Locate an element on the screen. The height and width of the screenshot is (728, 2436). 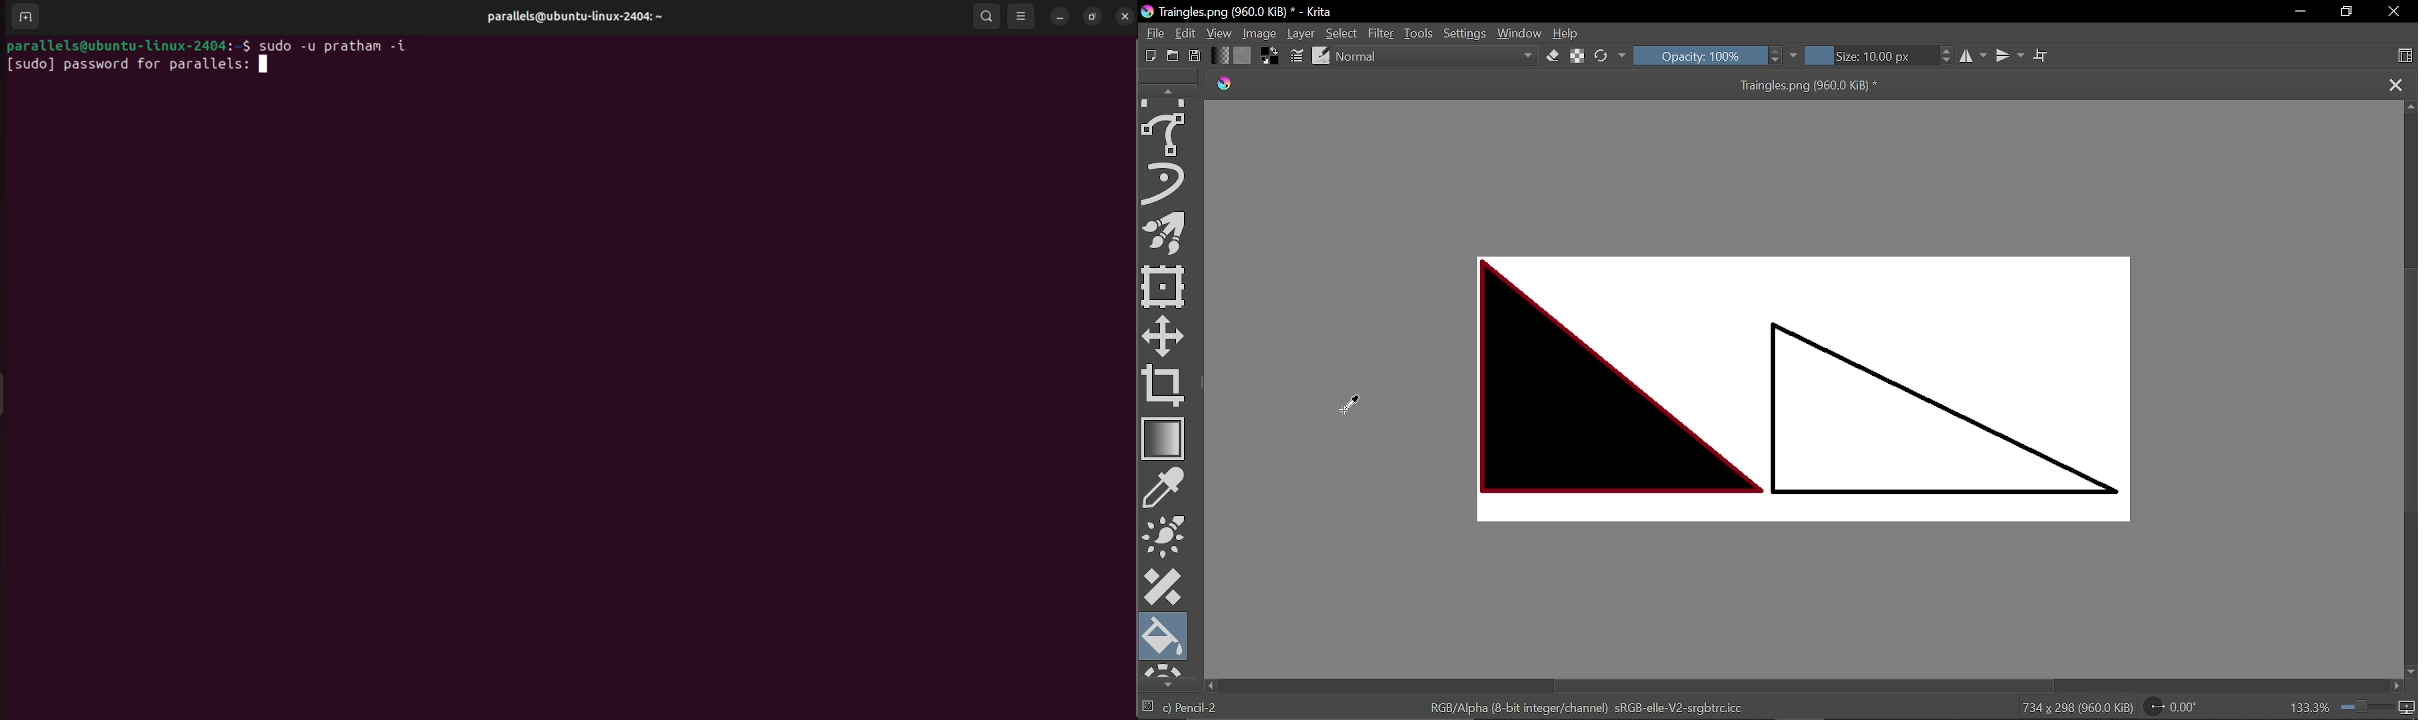
Pixel size is located at coordinates (2405, 708).